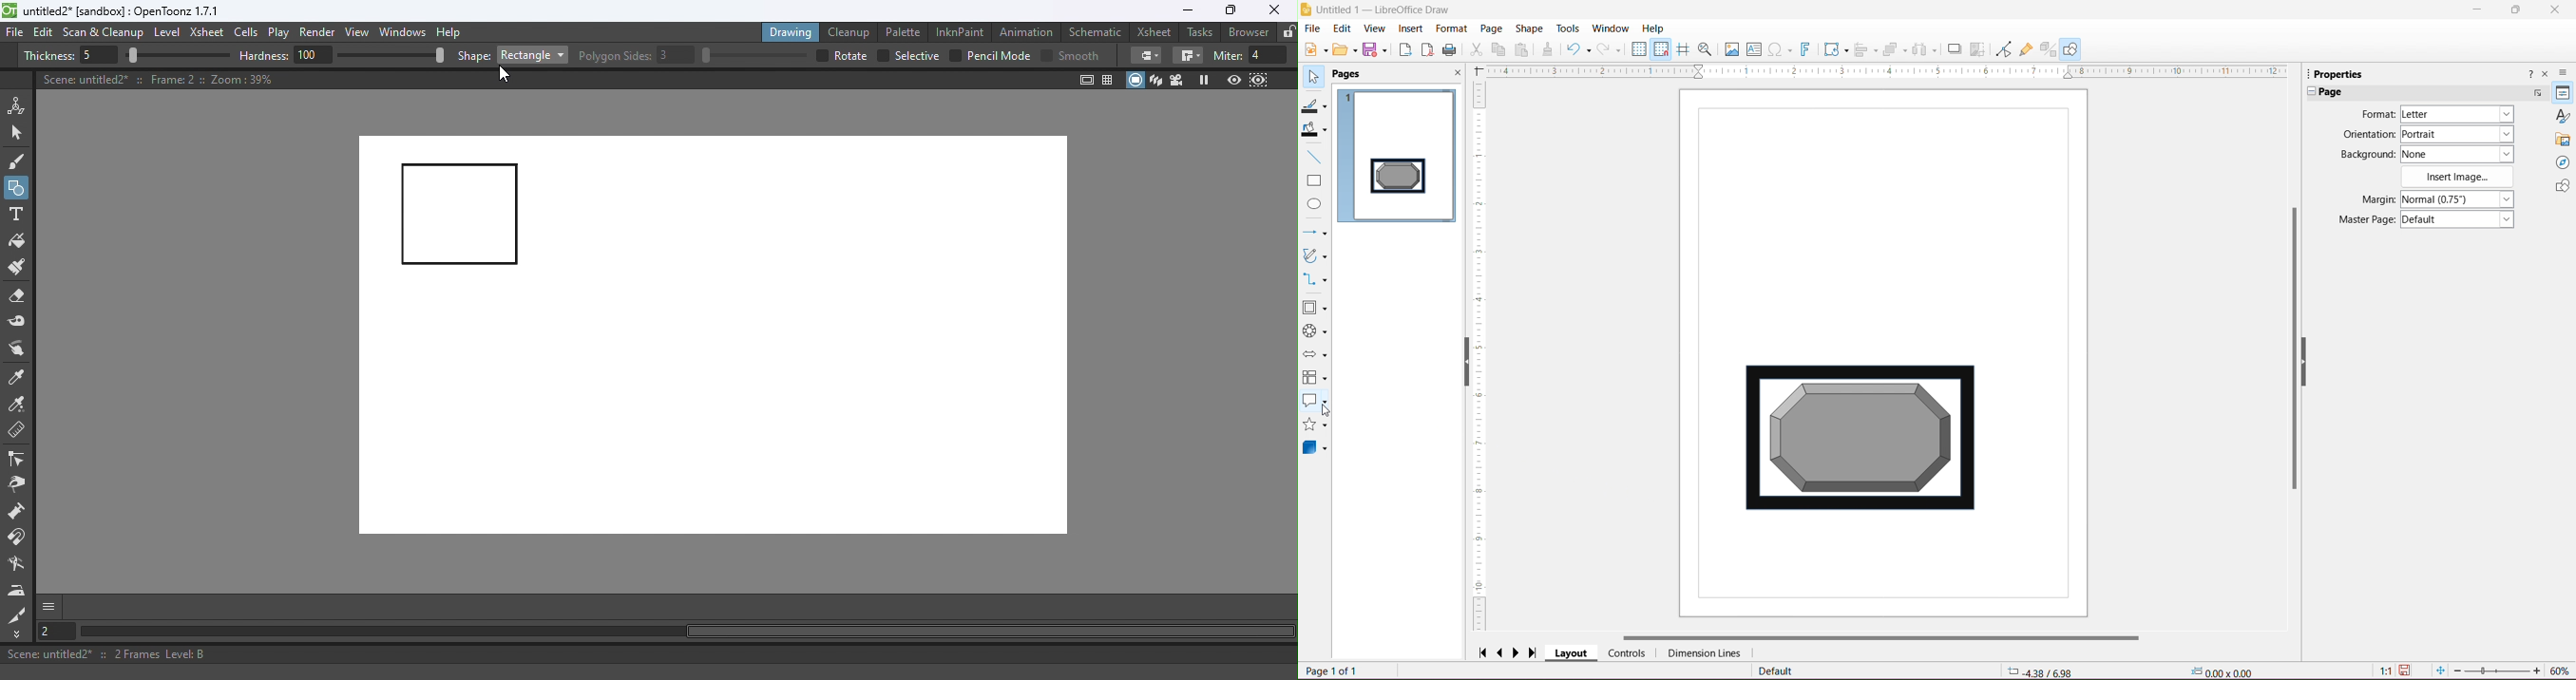  Describe the element at coordinates (1313, 48) in the screenshot. I see `New` at that location.